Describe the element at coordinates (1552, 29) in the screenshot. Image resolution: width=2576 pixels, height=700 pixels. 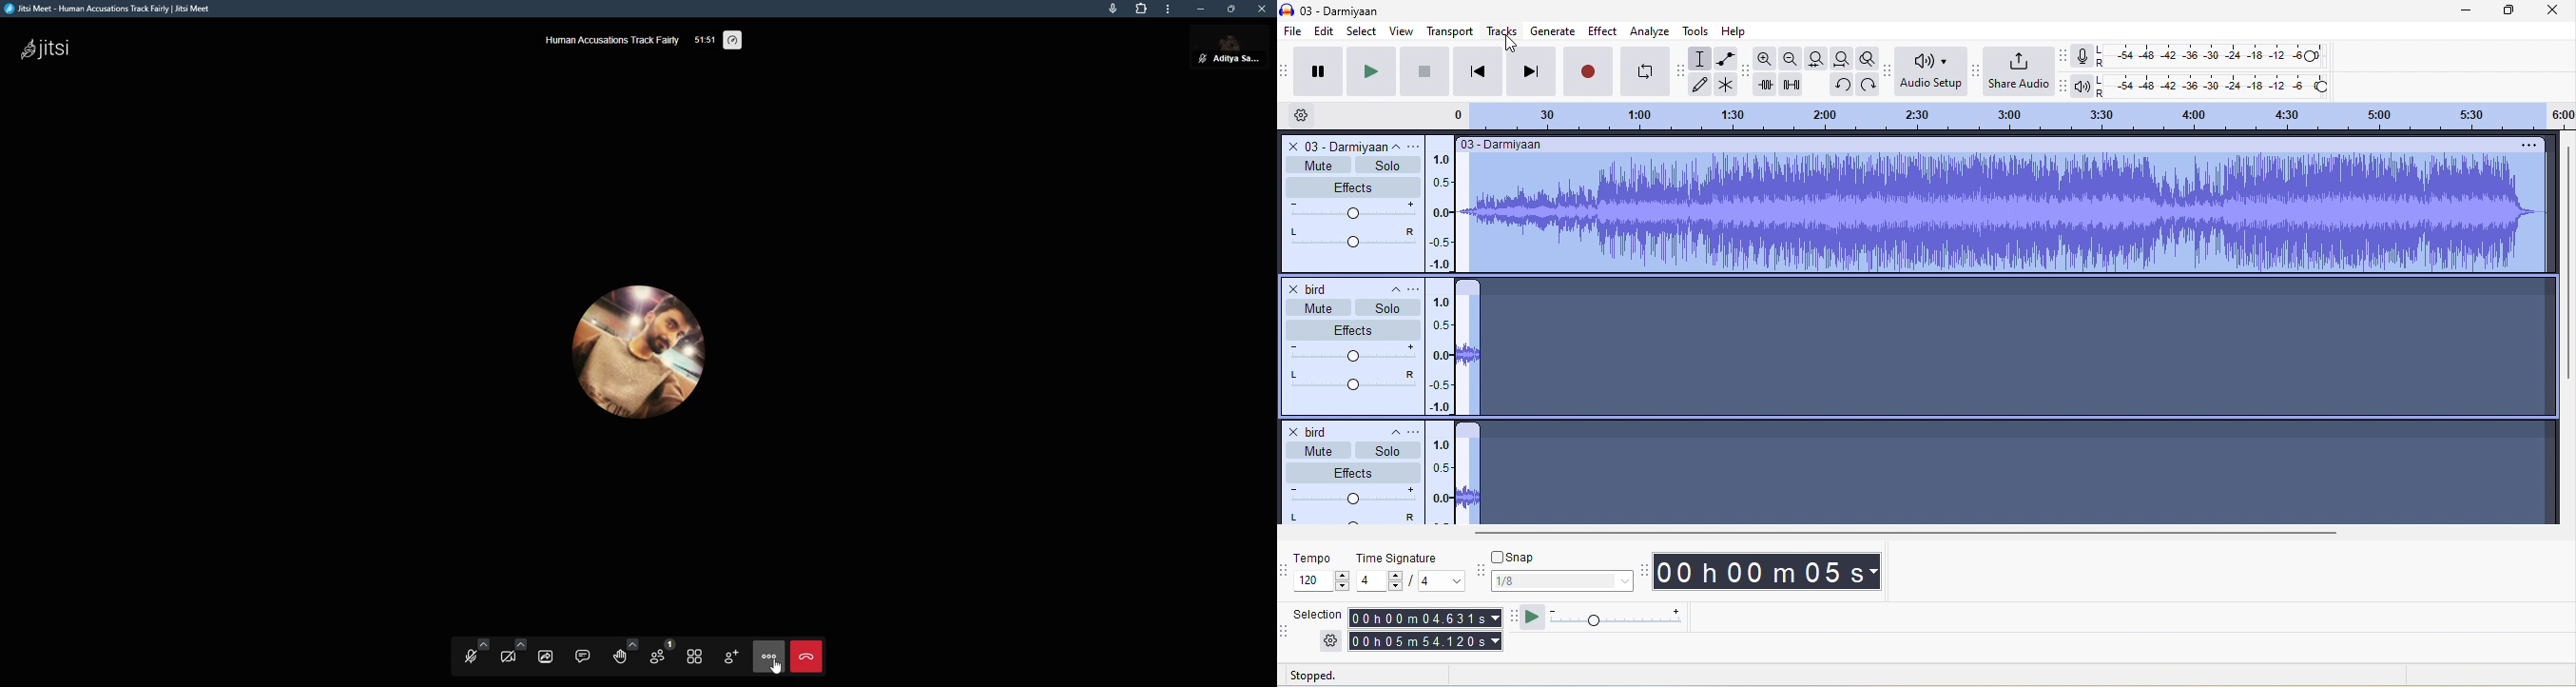
I see `generate` at that location.